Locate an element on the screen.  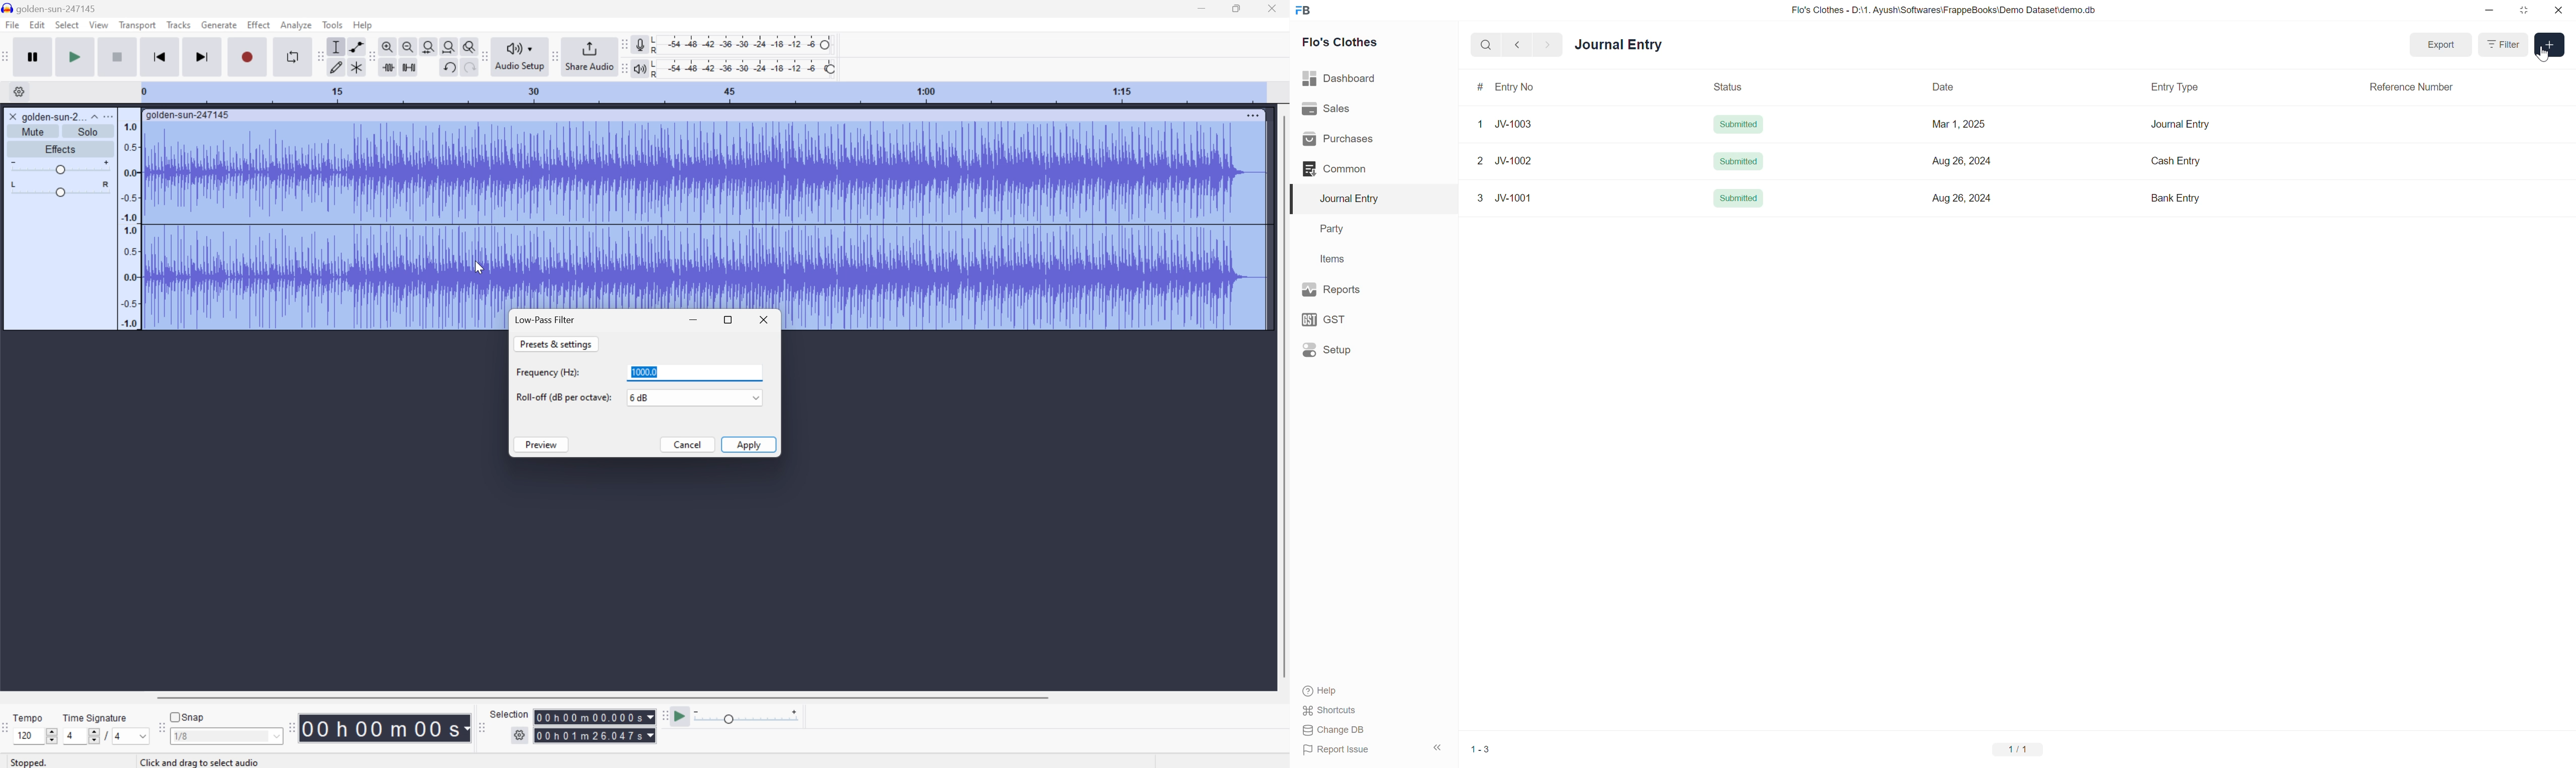
golden-sun-2... is located at coordinates (60, 116).